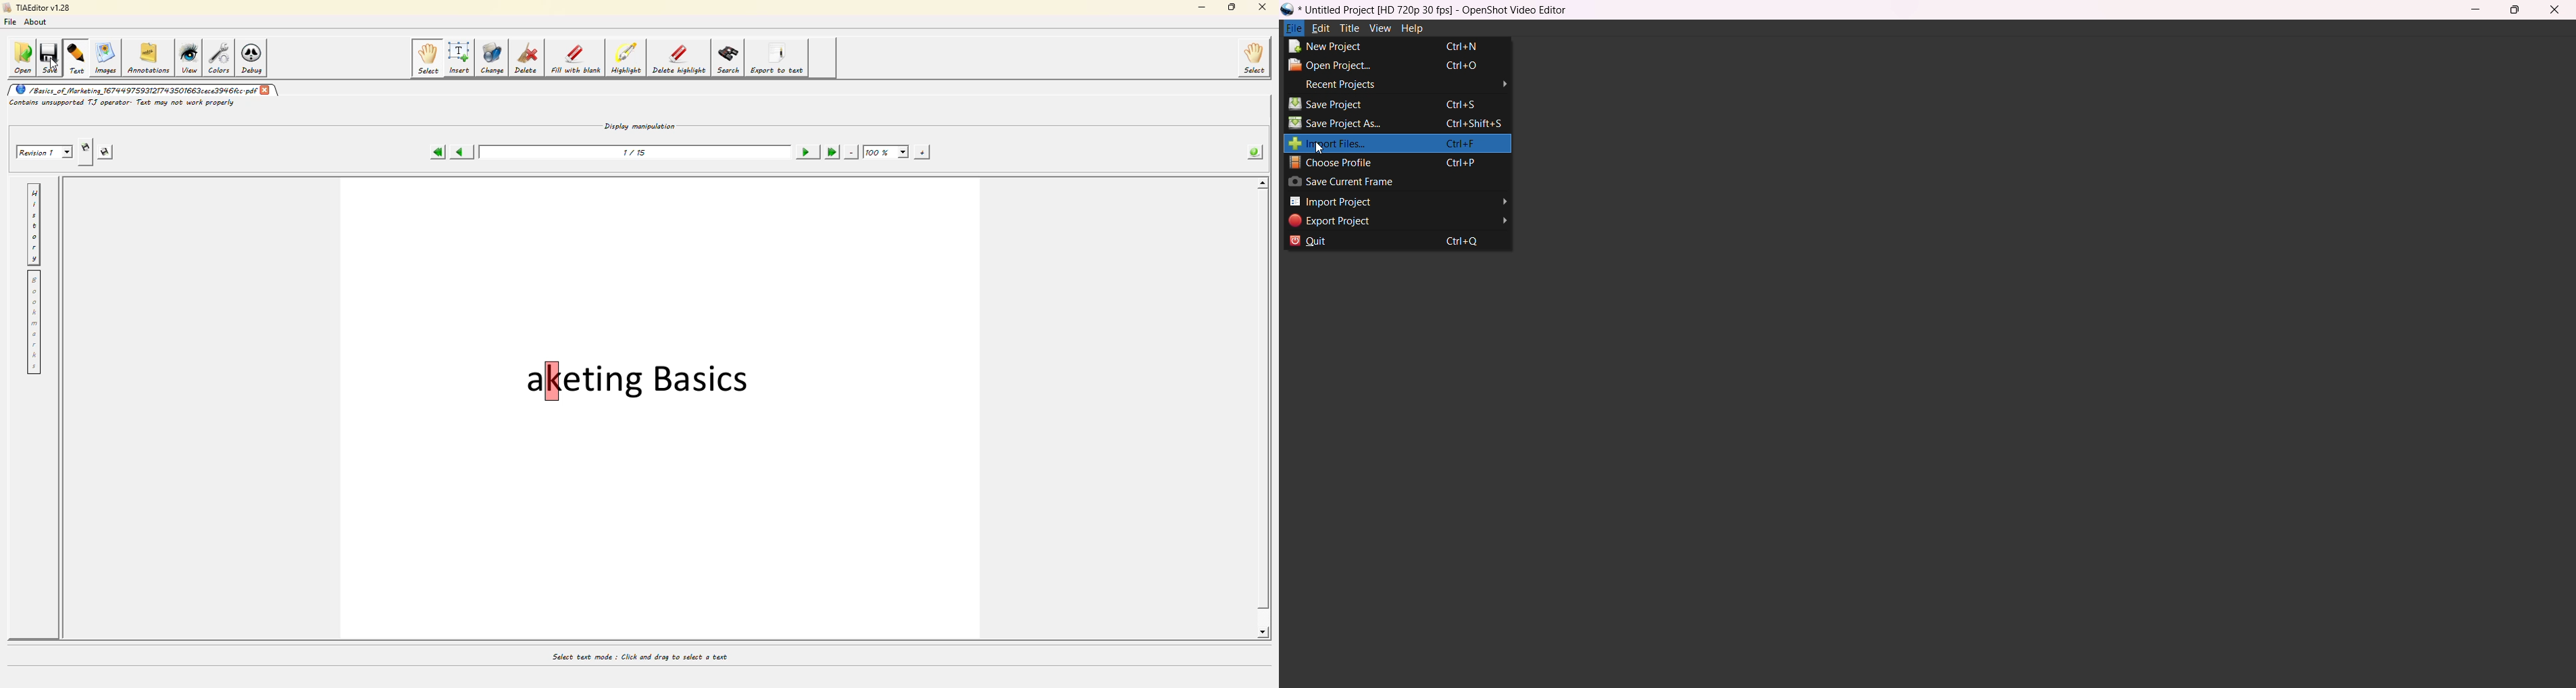 The width and height of the screenshot is (2576, 700). Describe the element at coordinates (641, 381) in the screenshot. I see `aketing Basics` at that location.